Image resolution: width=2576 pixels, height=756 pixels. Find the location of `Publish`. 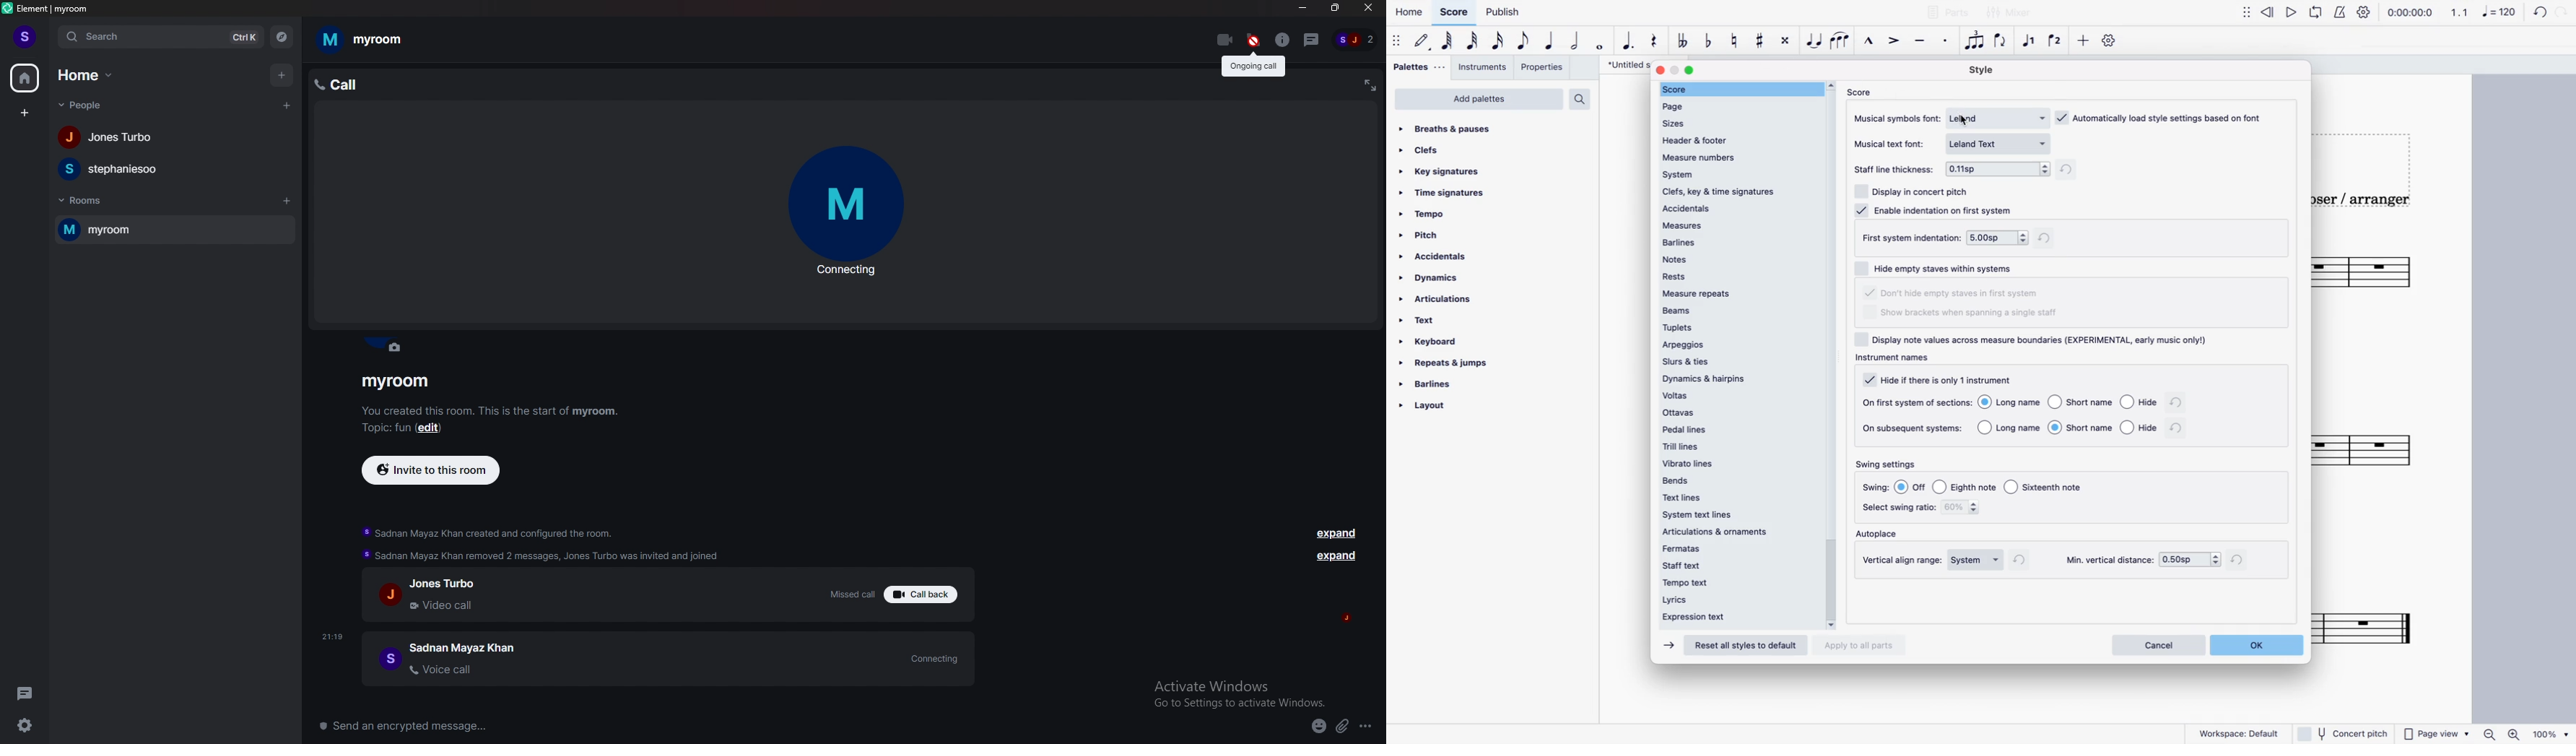

Publish is located at coordinates (1511, 12).